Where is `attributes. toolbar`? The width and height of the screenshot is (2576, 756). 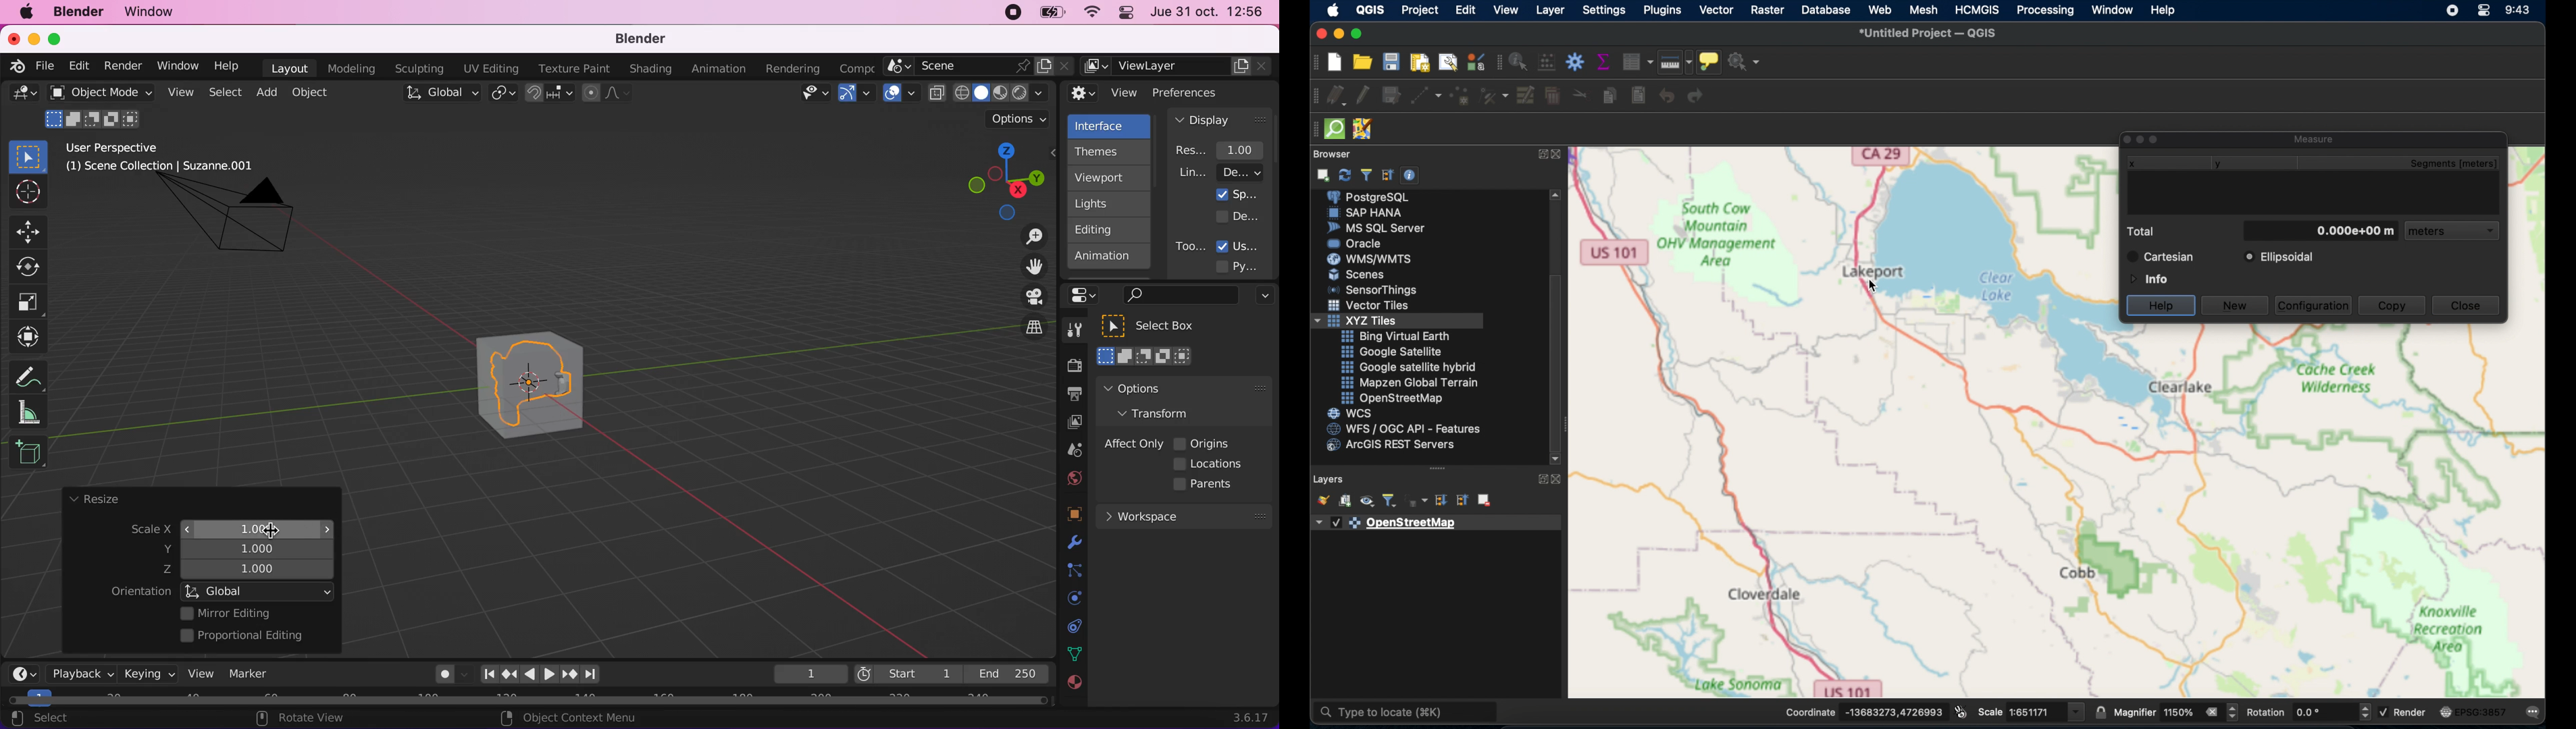
attributes. toolbar is located at coordinates (1497, 63).